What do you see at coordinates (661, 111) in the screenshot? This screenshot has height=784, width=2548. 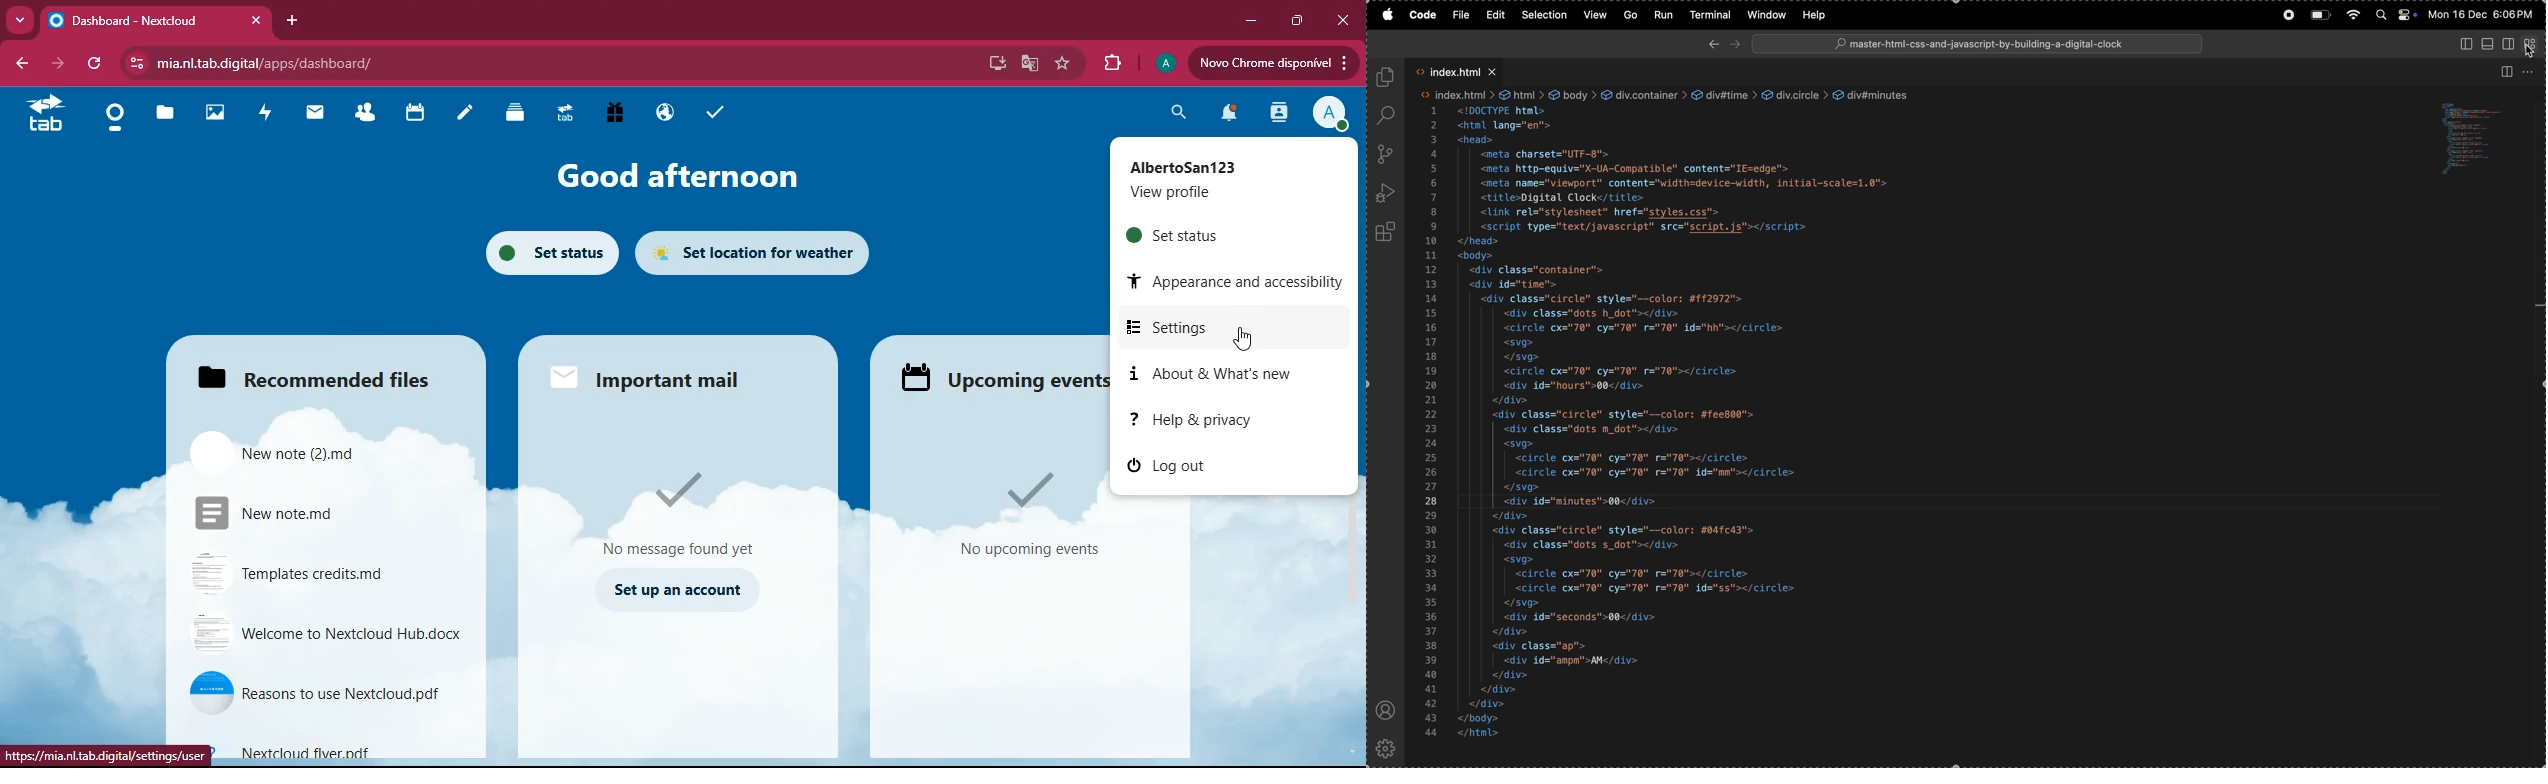 I see `public` at bounding box center [661, 111].